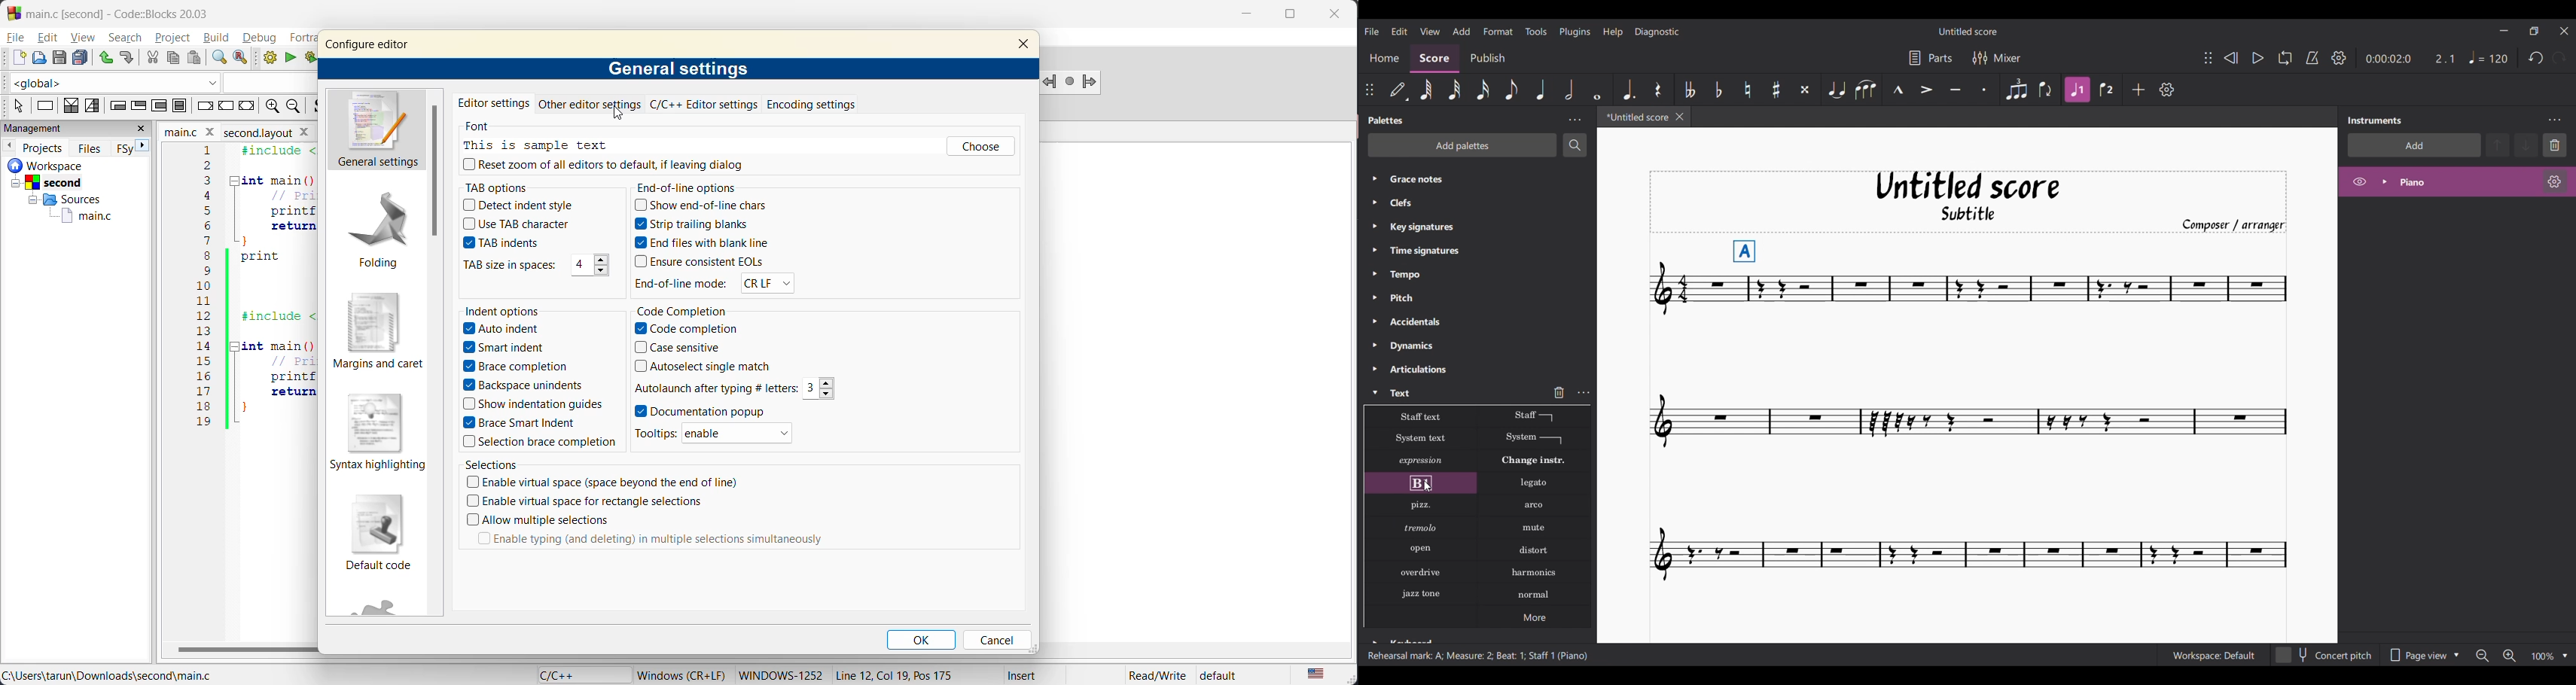 The image size is (2576, 700). I want to click on Read/Write, so click(1152, 676).